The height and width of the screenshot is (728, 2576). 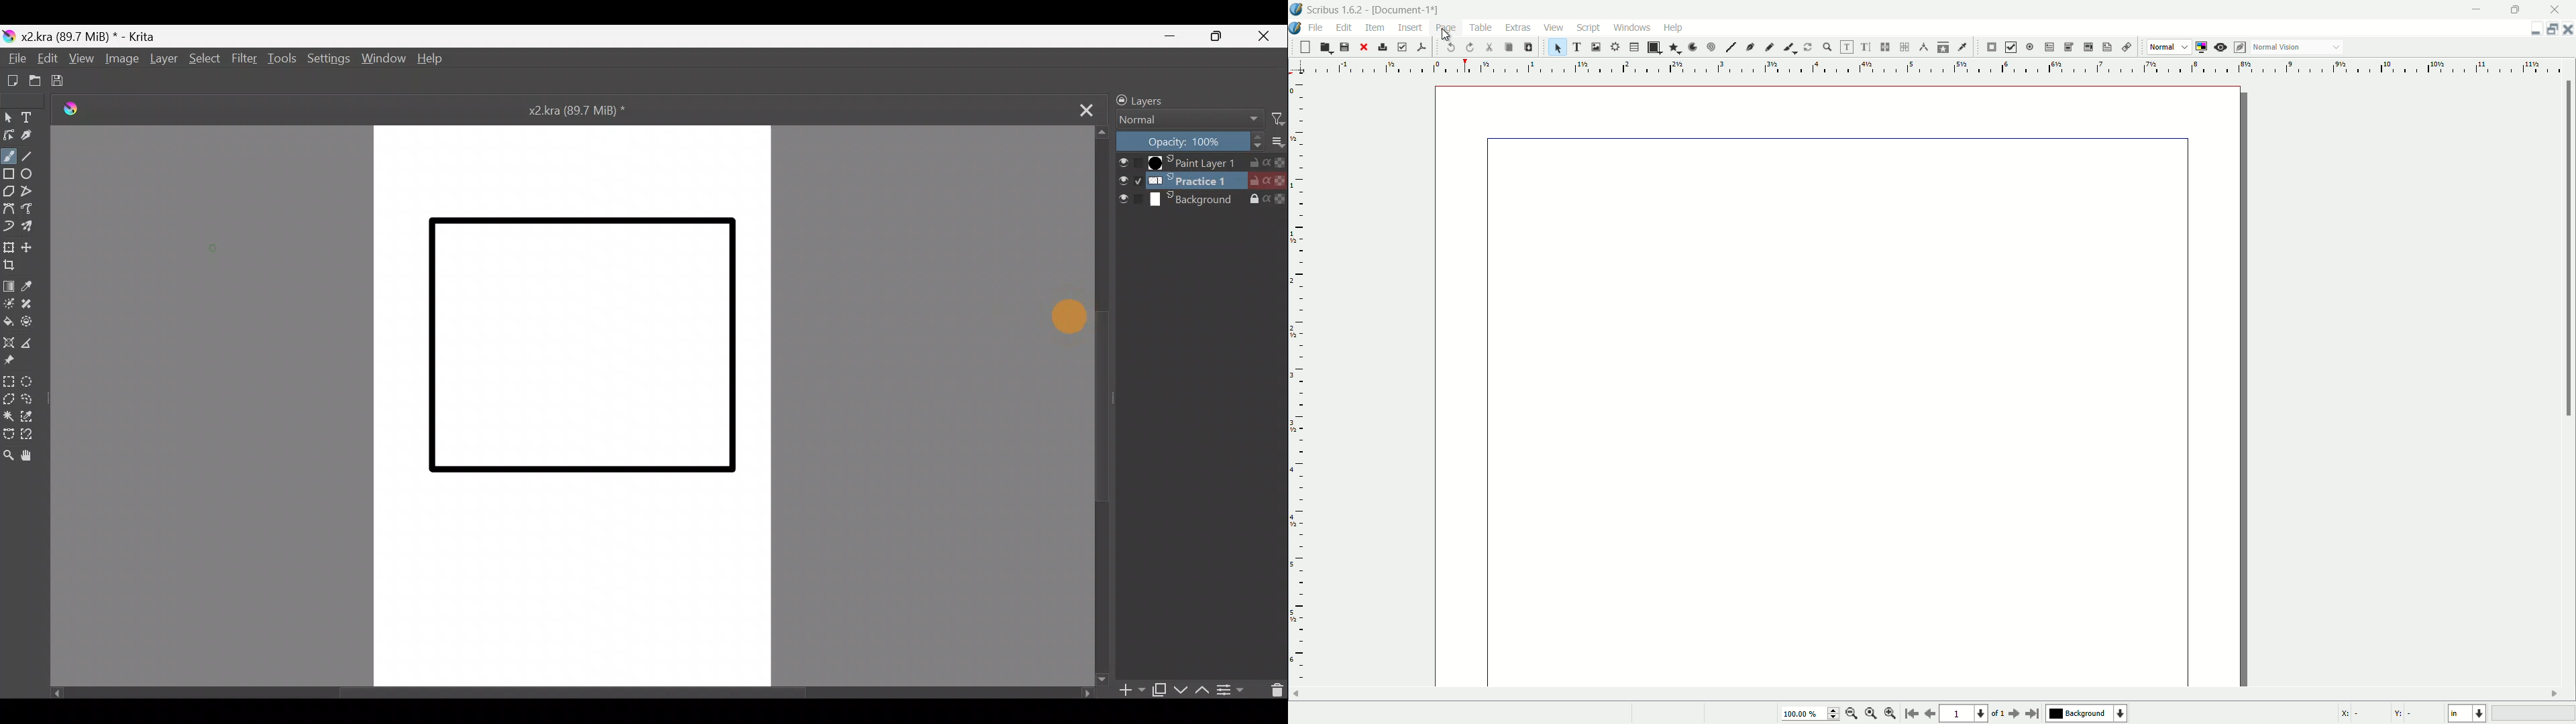 I want to click on Scroll bar, so click(x=1096, y=408).